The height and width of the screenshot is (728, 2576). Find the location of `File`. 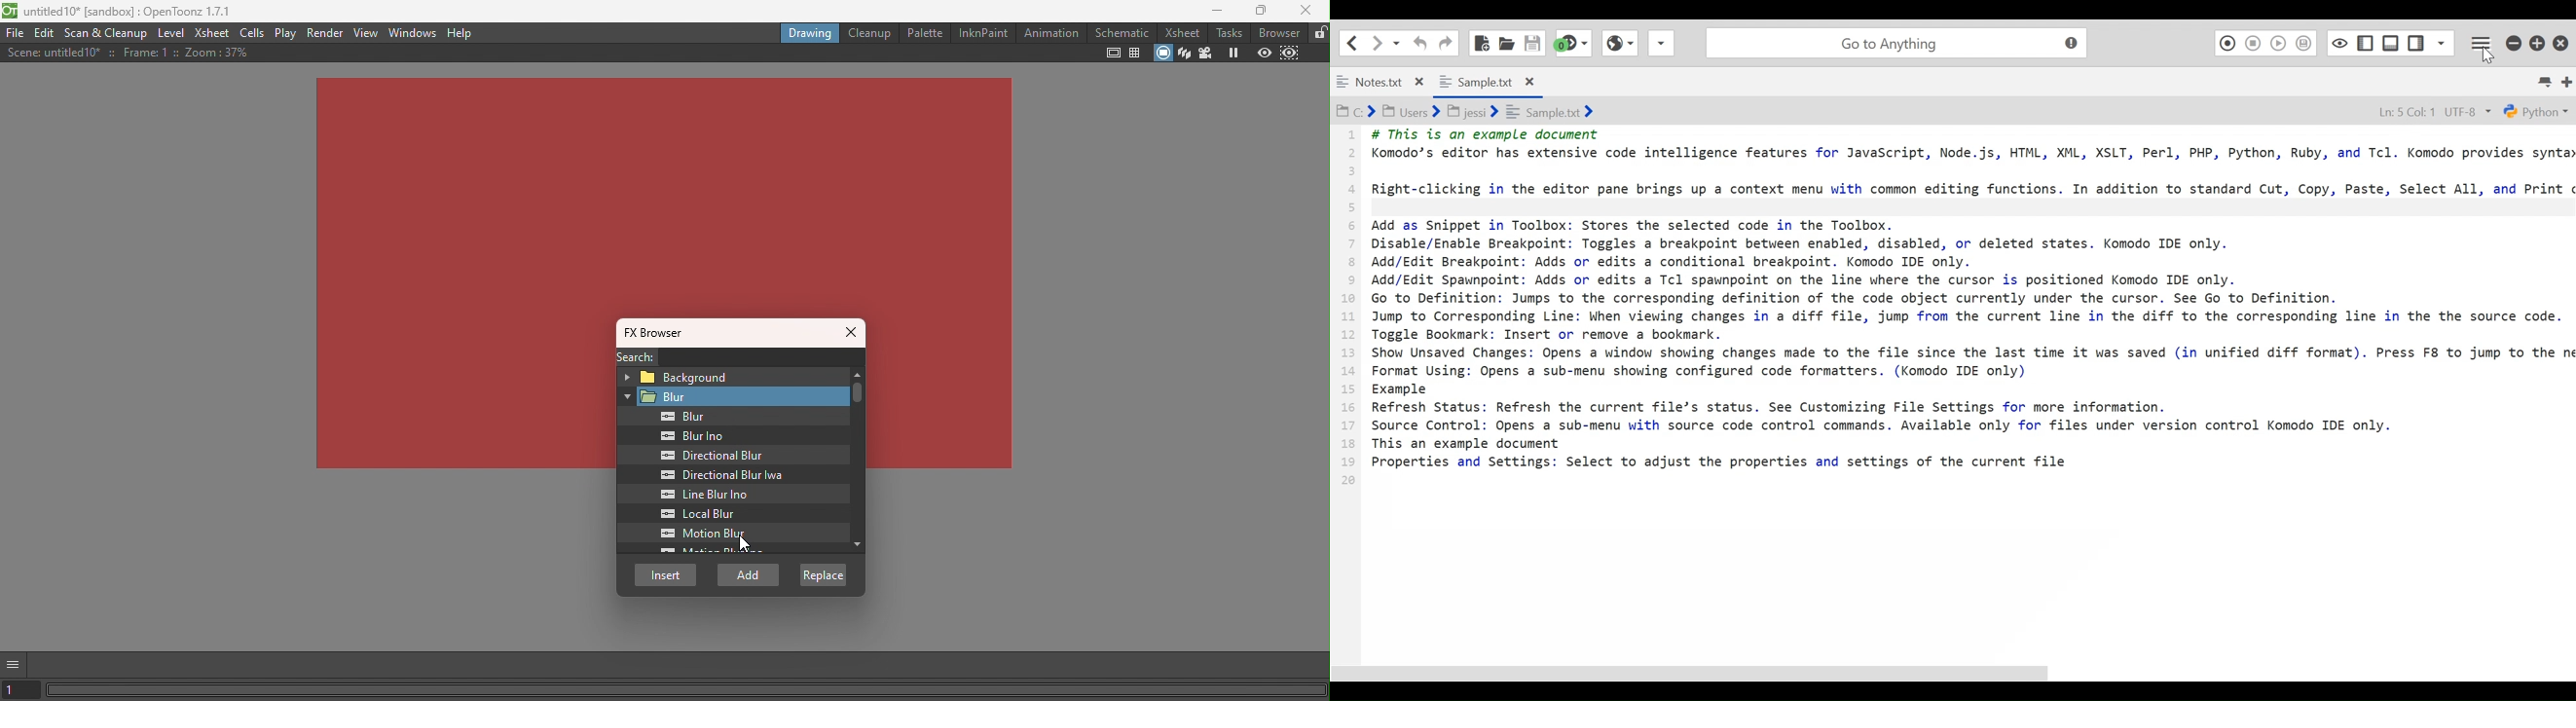

File is located at coordinates (15, 33).